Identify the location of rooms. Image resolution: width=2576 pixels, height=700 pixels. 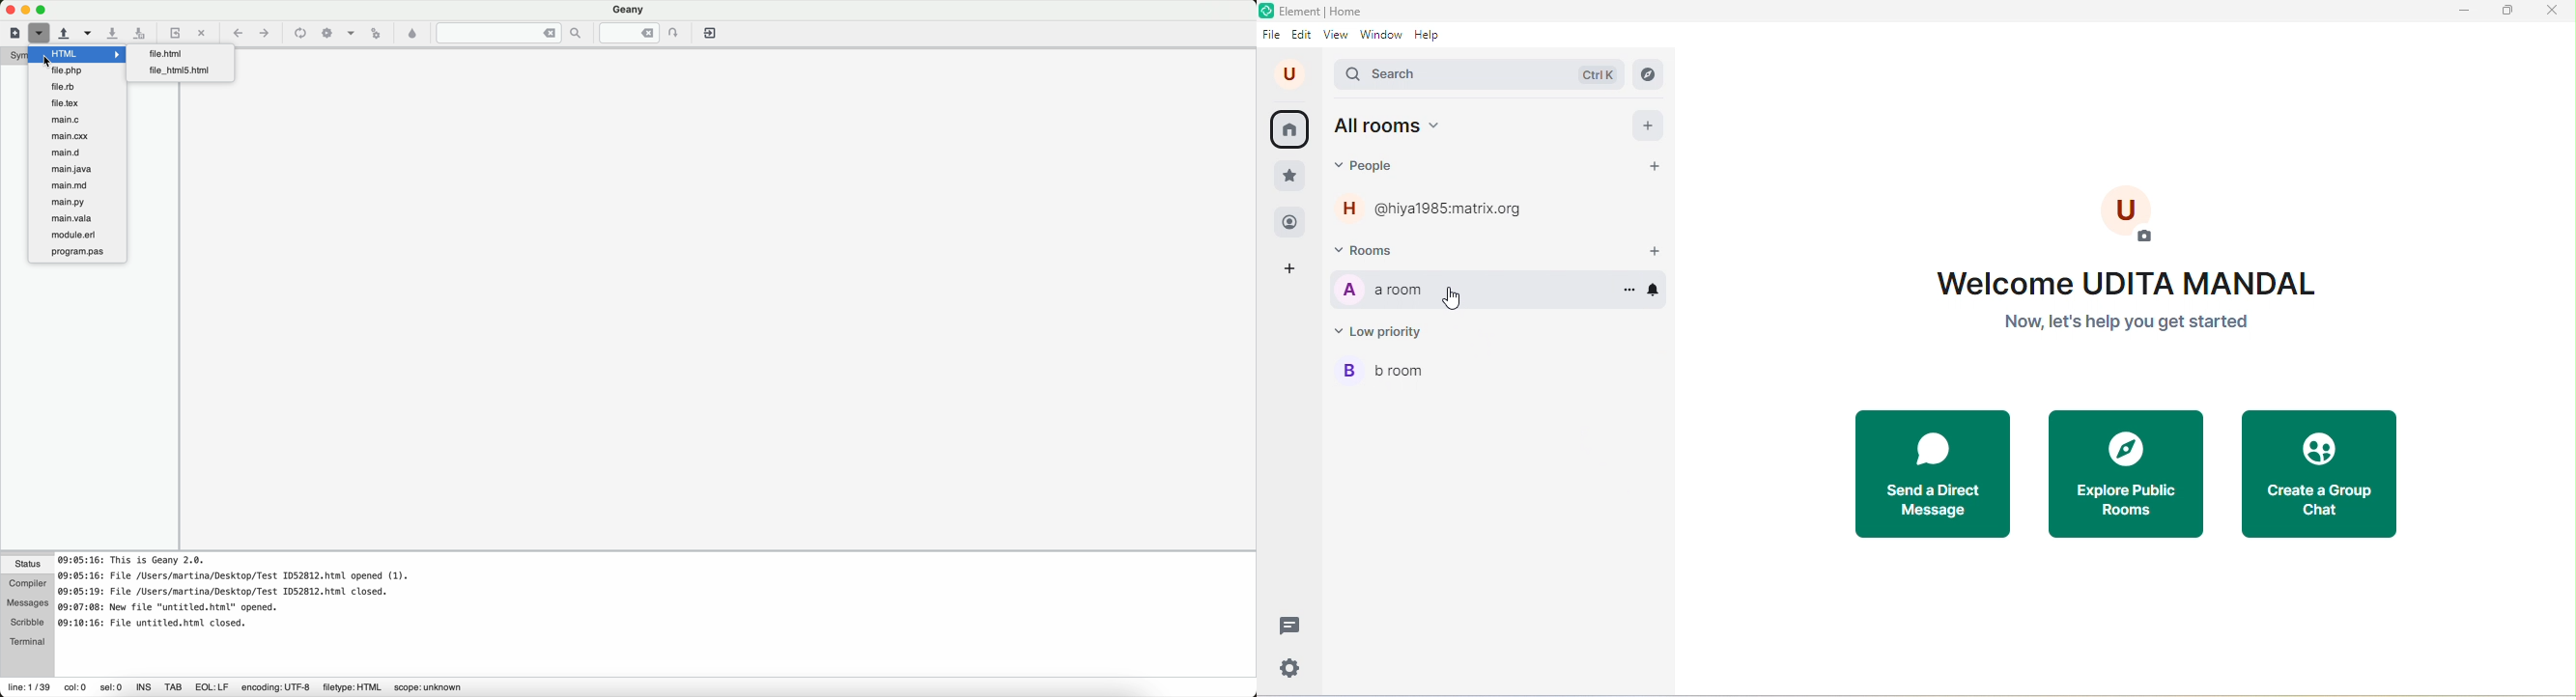
(1376, 250).